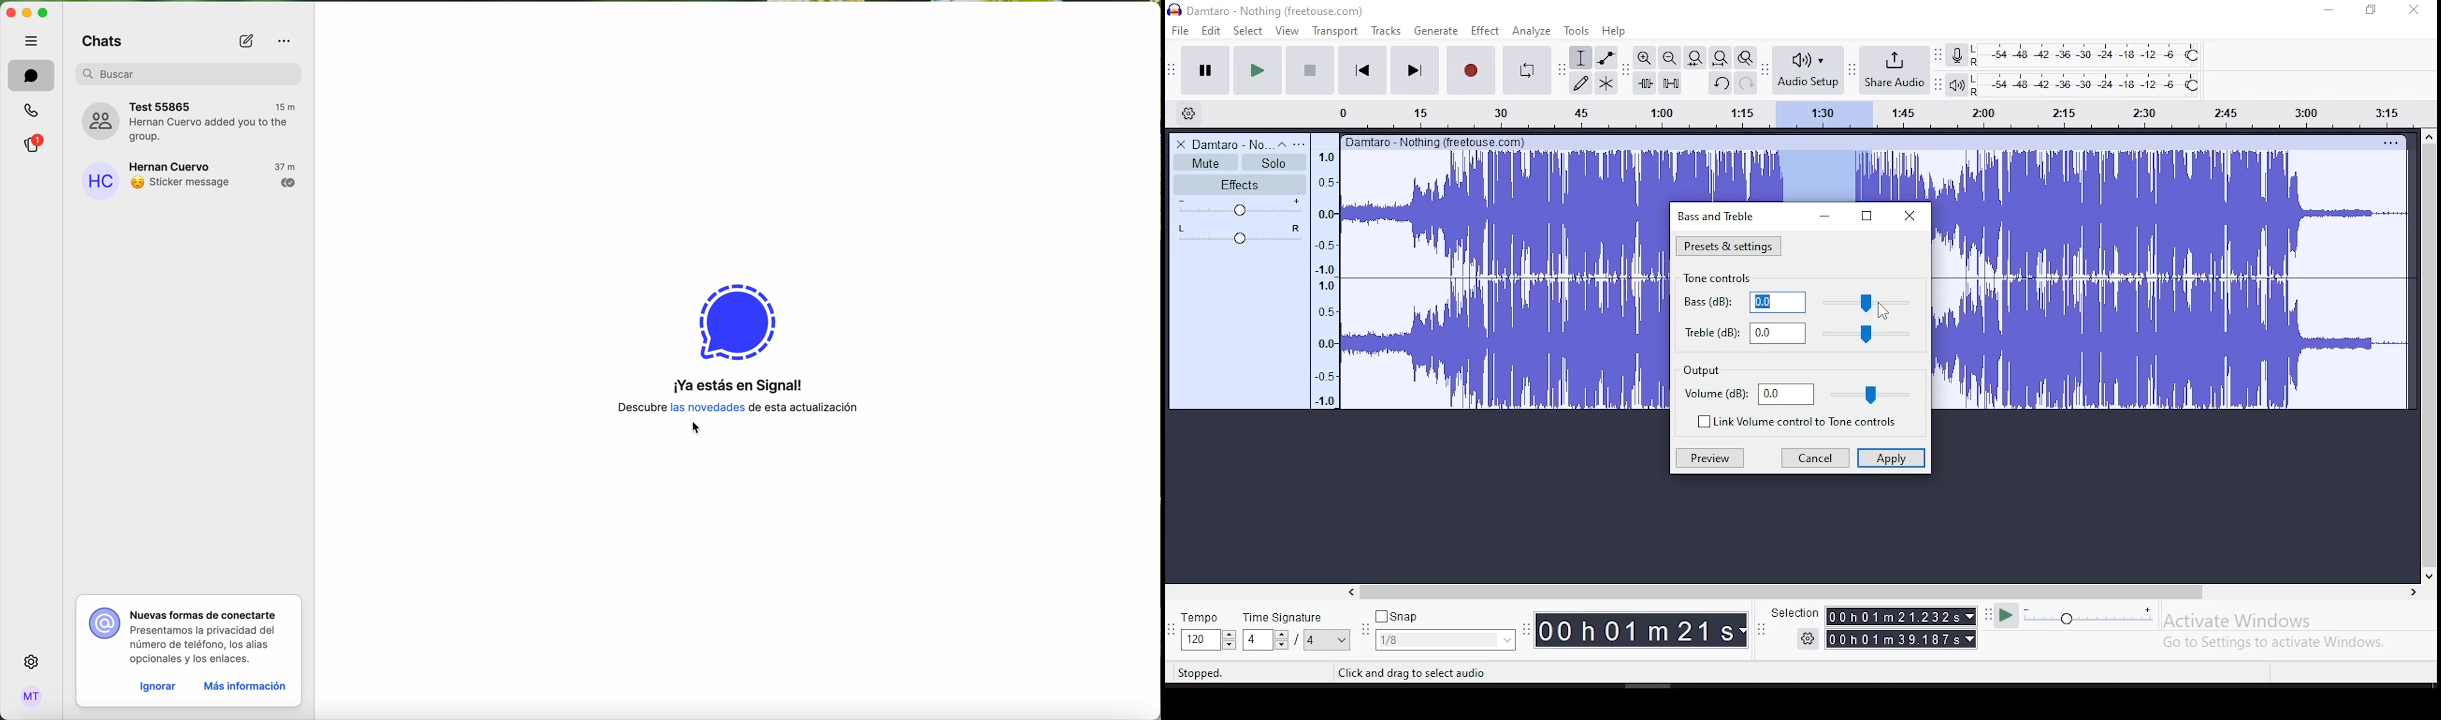 This screenshot has height=728, width=2464. What do you see at coordinates (1936, 53) in the screenshot?
I see `` at bounding box center [1936, 53].